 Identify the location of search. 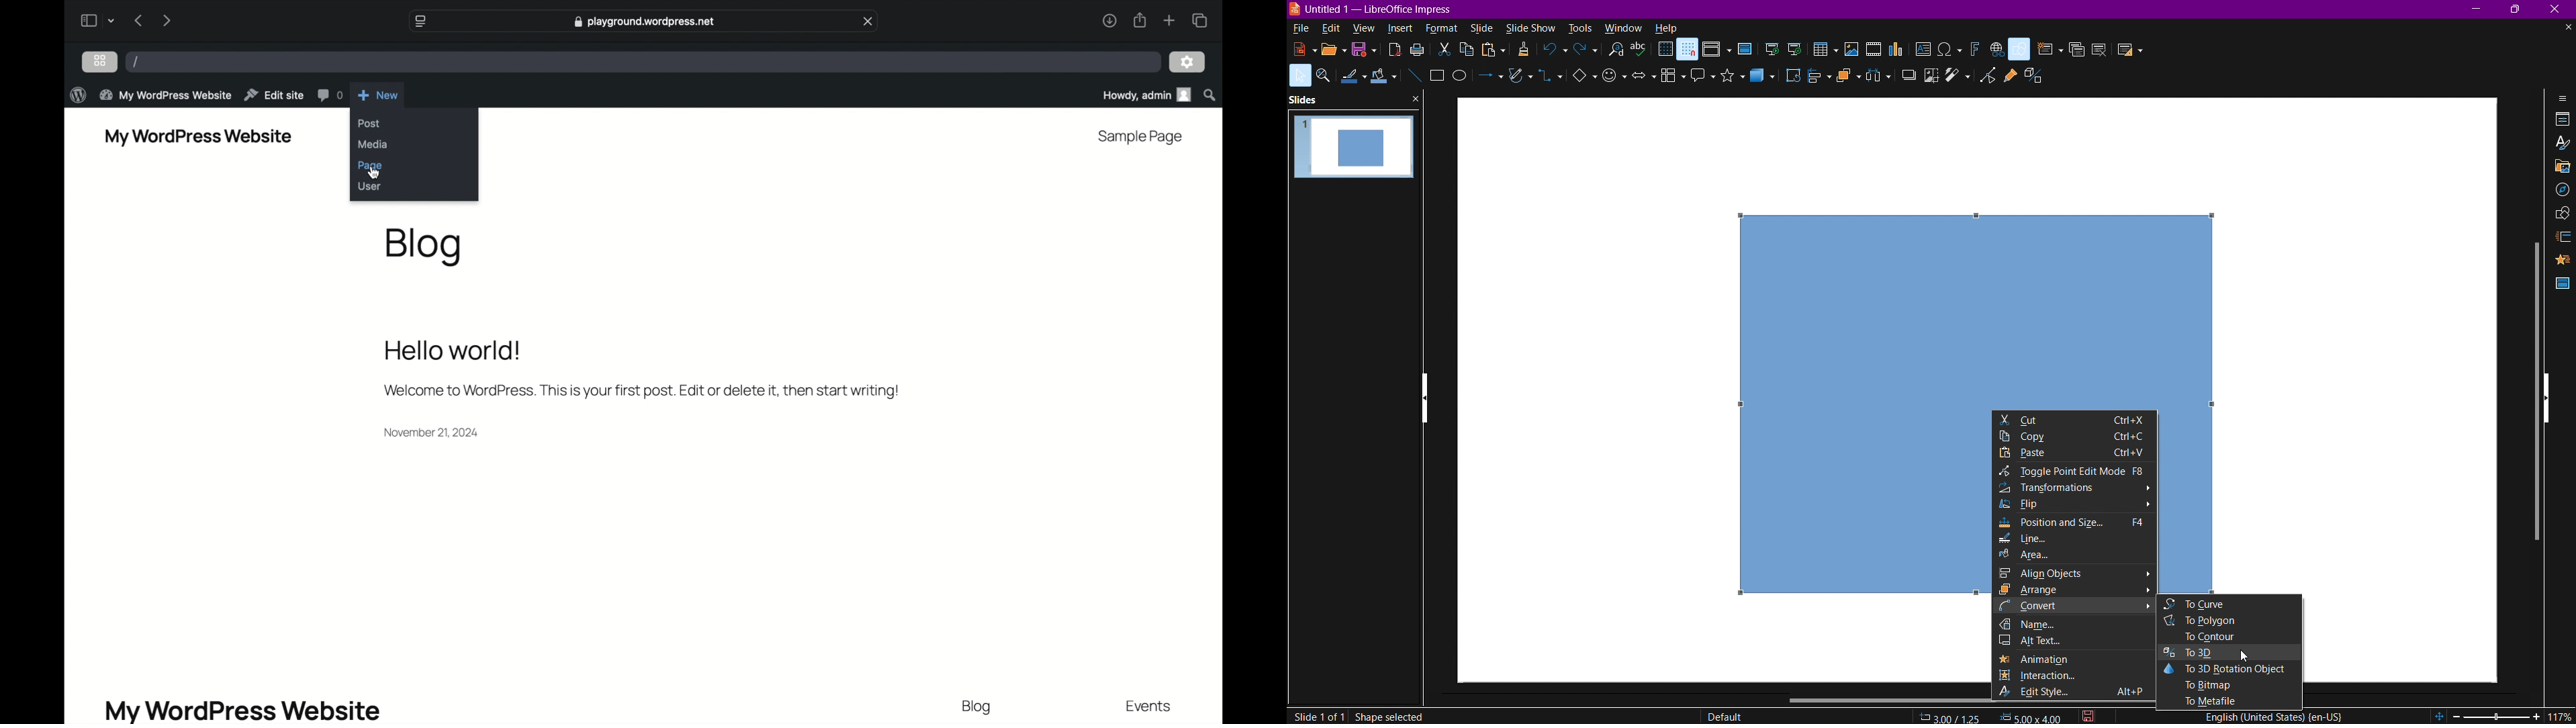
(1210, 95).